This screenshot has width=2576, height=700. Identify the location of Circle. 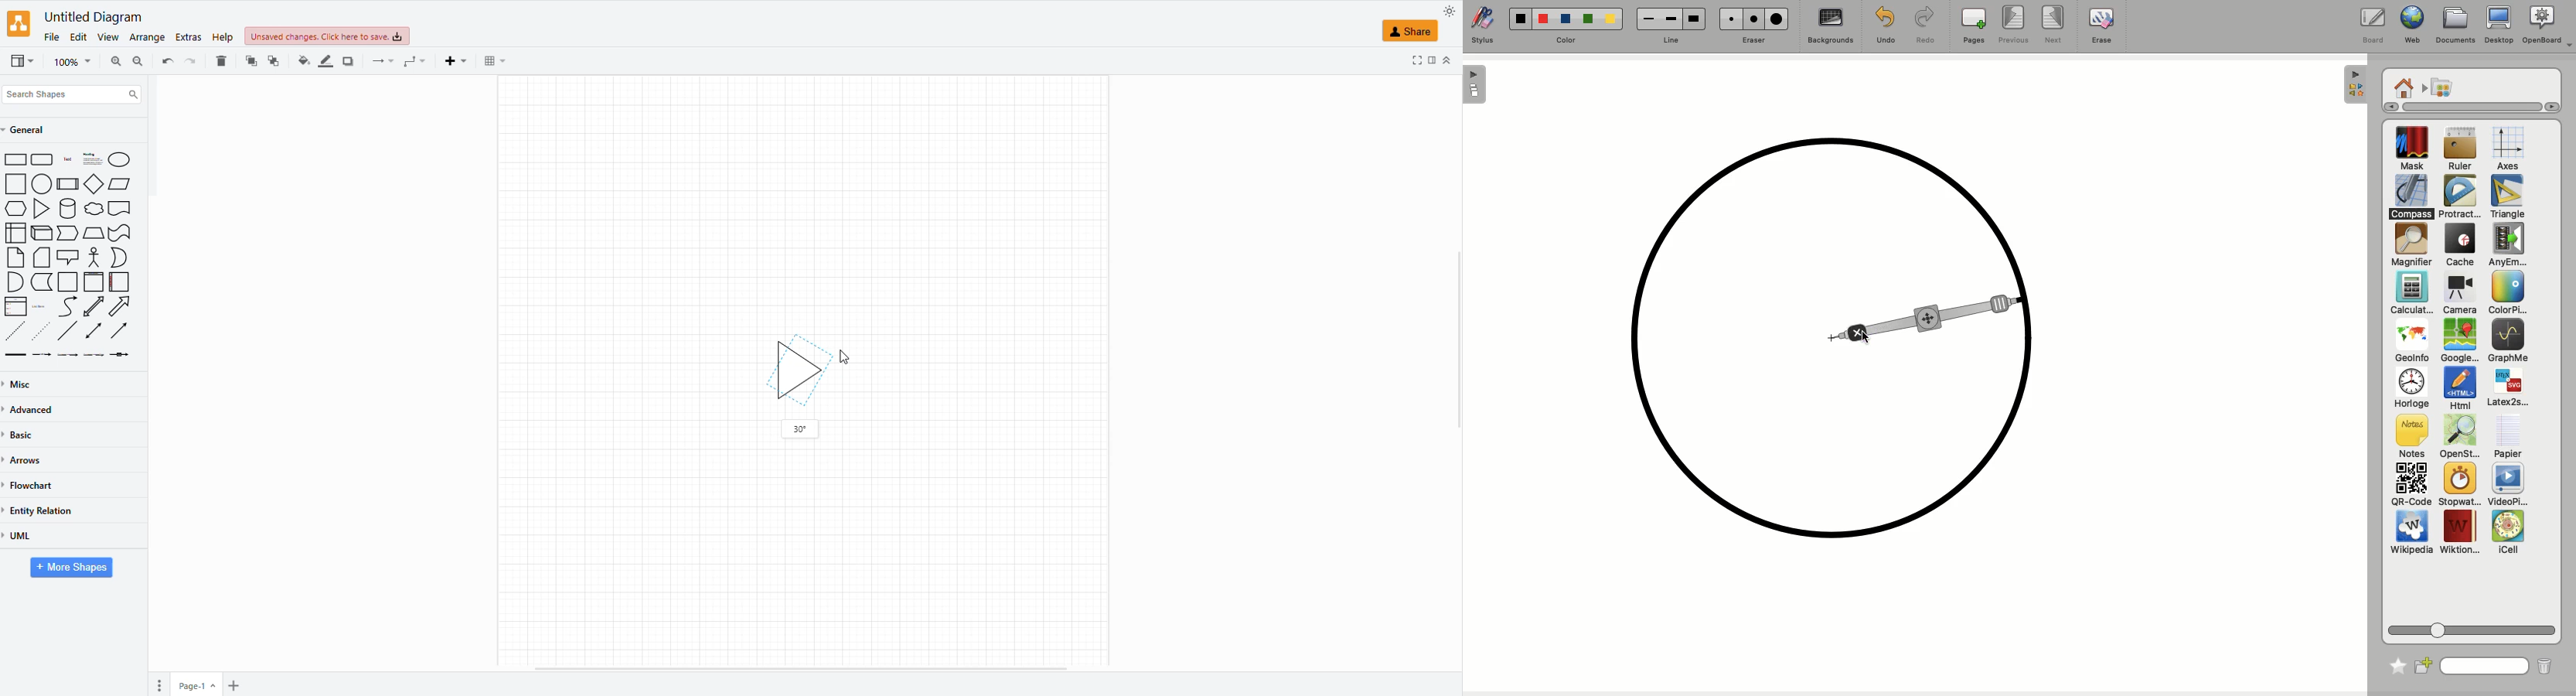
(119, 159).